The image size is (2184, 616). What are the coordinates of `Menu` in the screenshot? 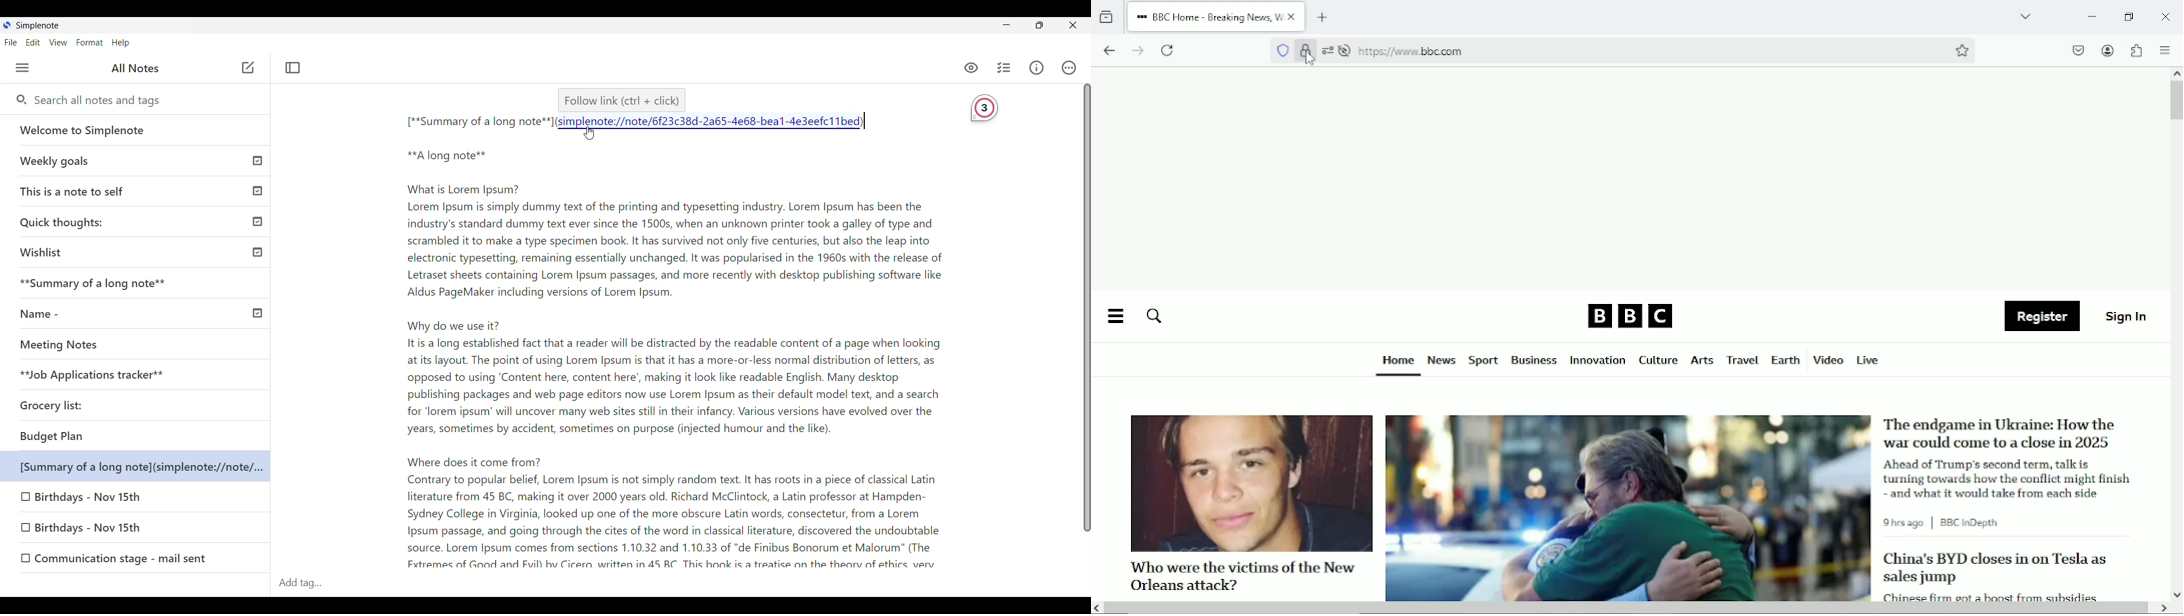 It's located at (23, 68).